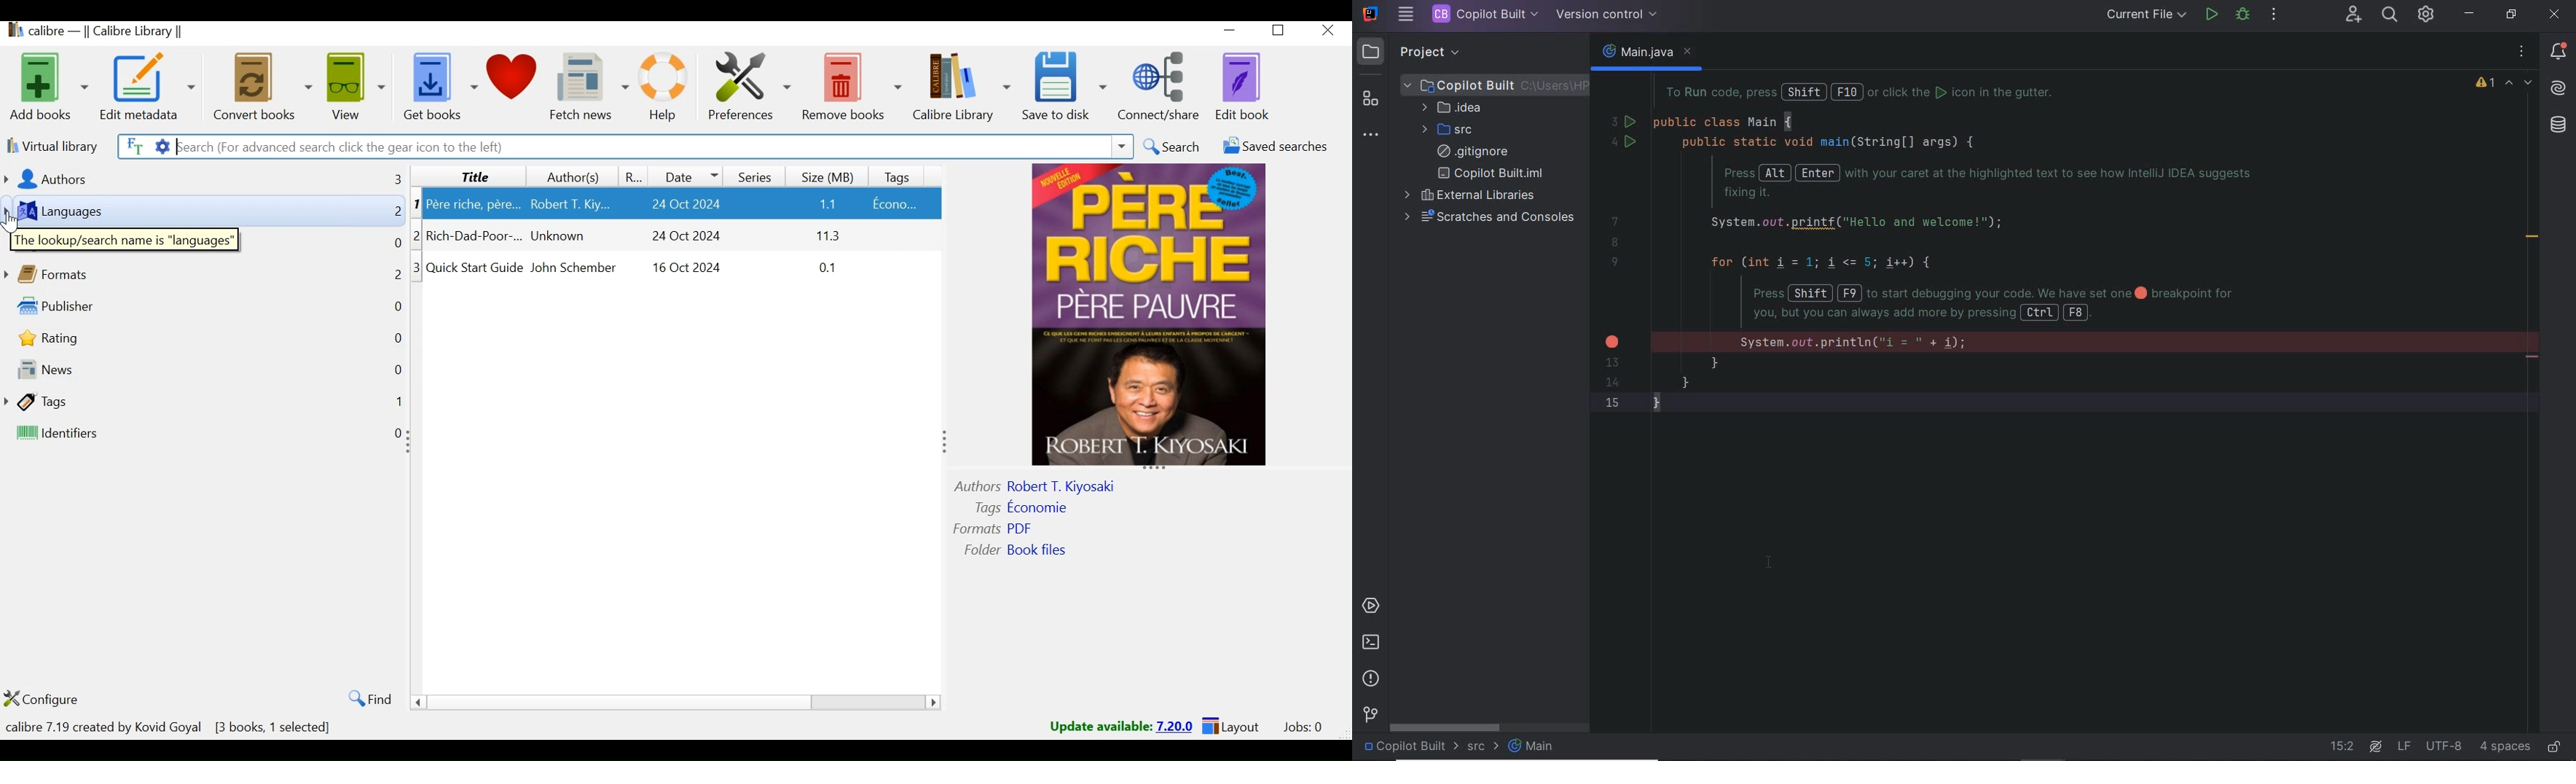 The height and width of the screenshot is (784, 2576). I want to click on RUN, so click(2210, 15).